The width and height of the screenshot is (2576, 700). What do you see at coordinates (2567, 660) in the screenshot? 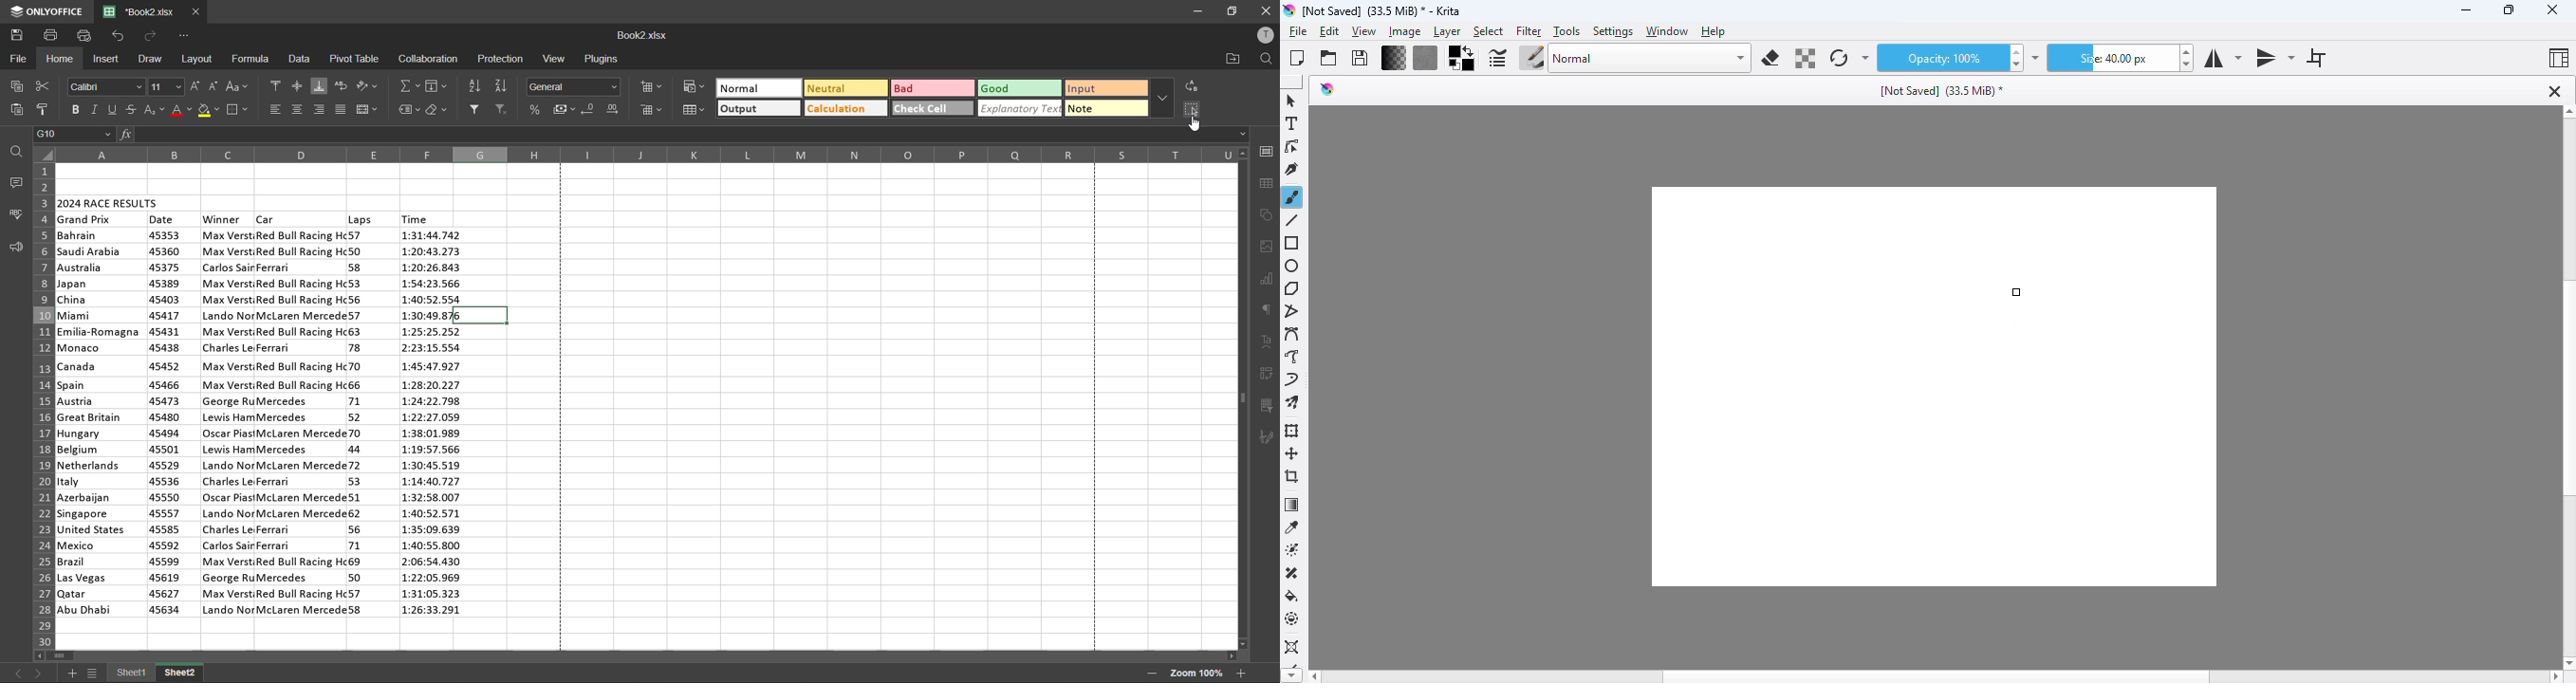
I see `Scroll Down` at bounding box center [2567, 660].